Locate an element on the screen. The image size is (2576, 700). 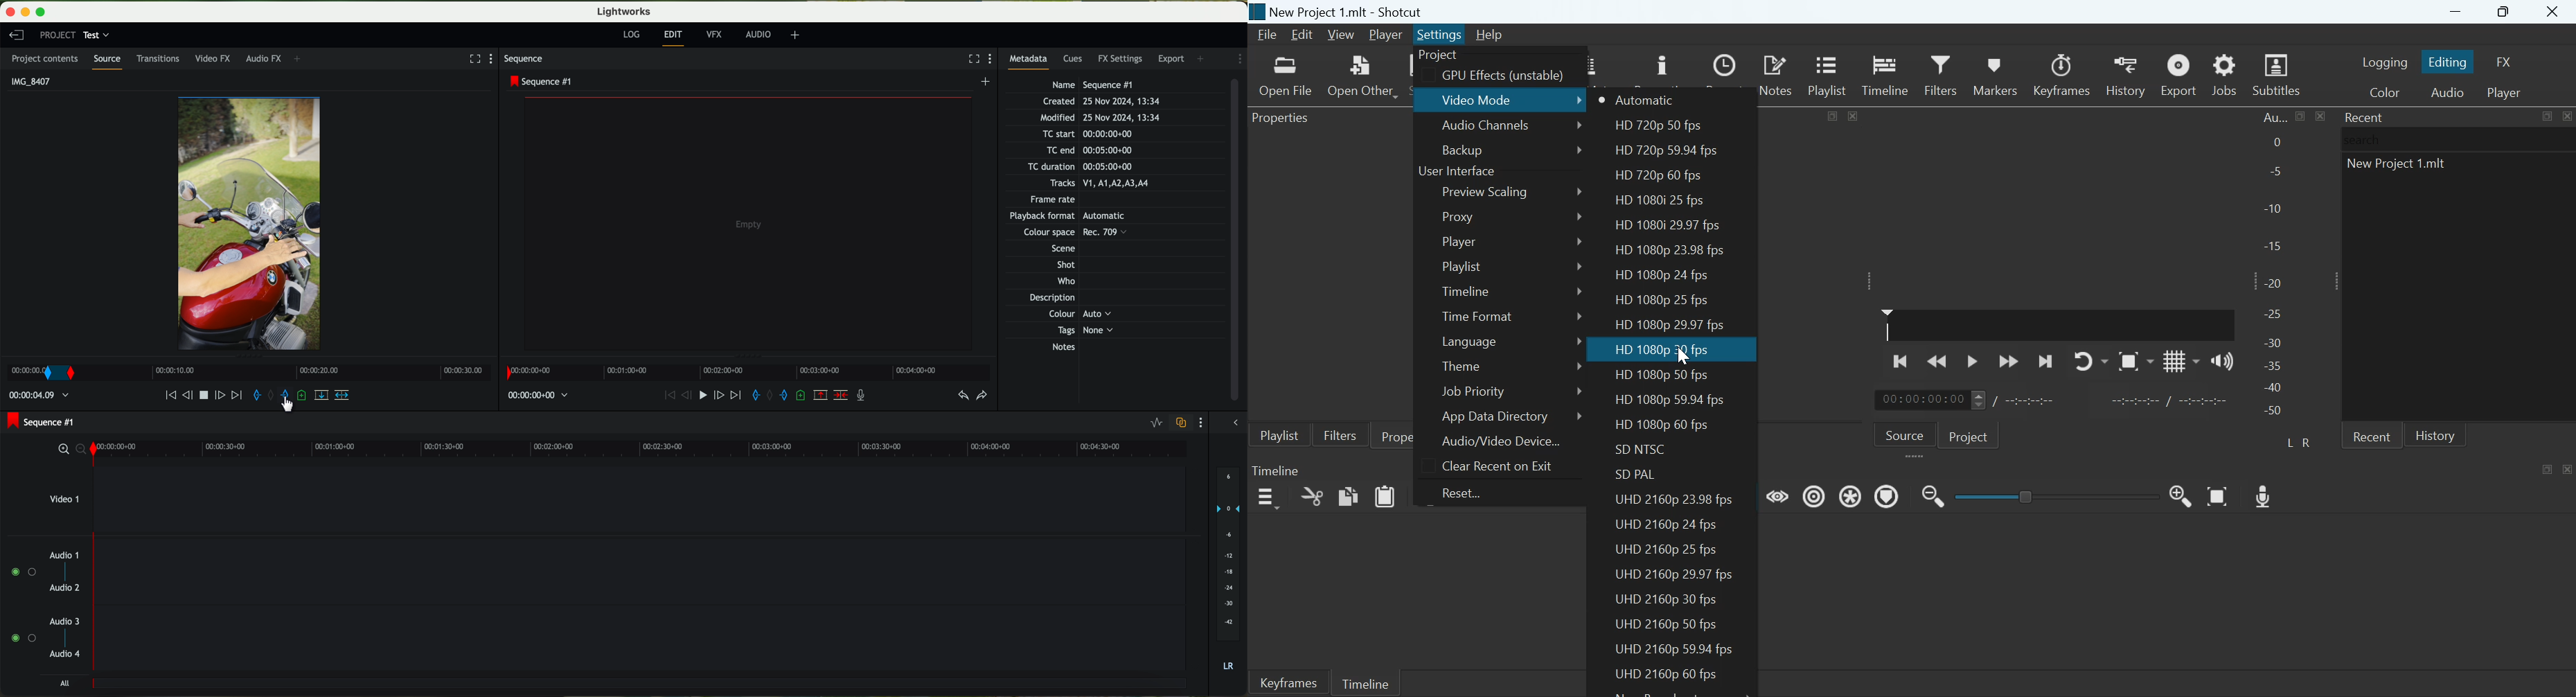
show settings menu is located at coordinates (1203, 422).